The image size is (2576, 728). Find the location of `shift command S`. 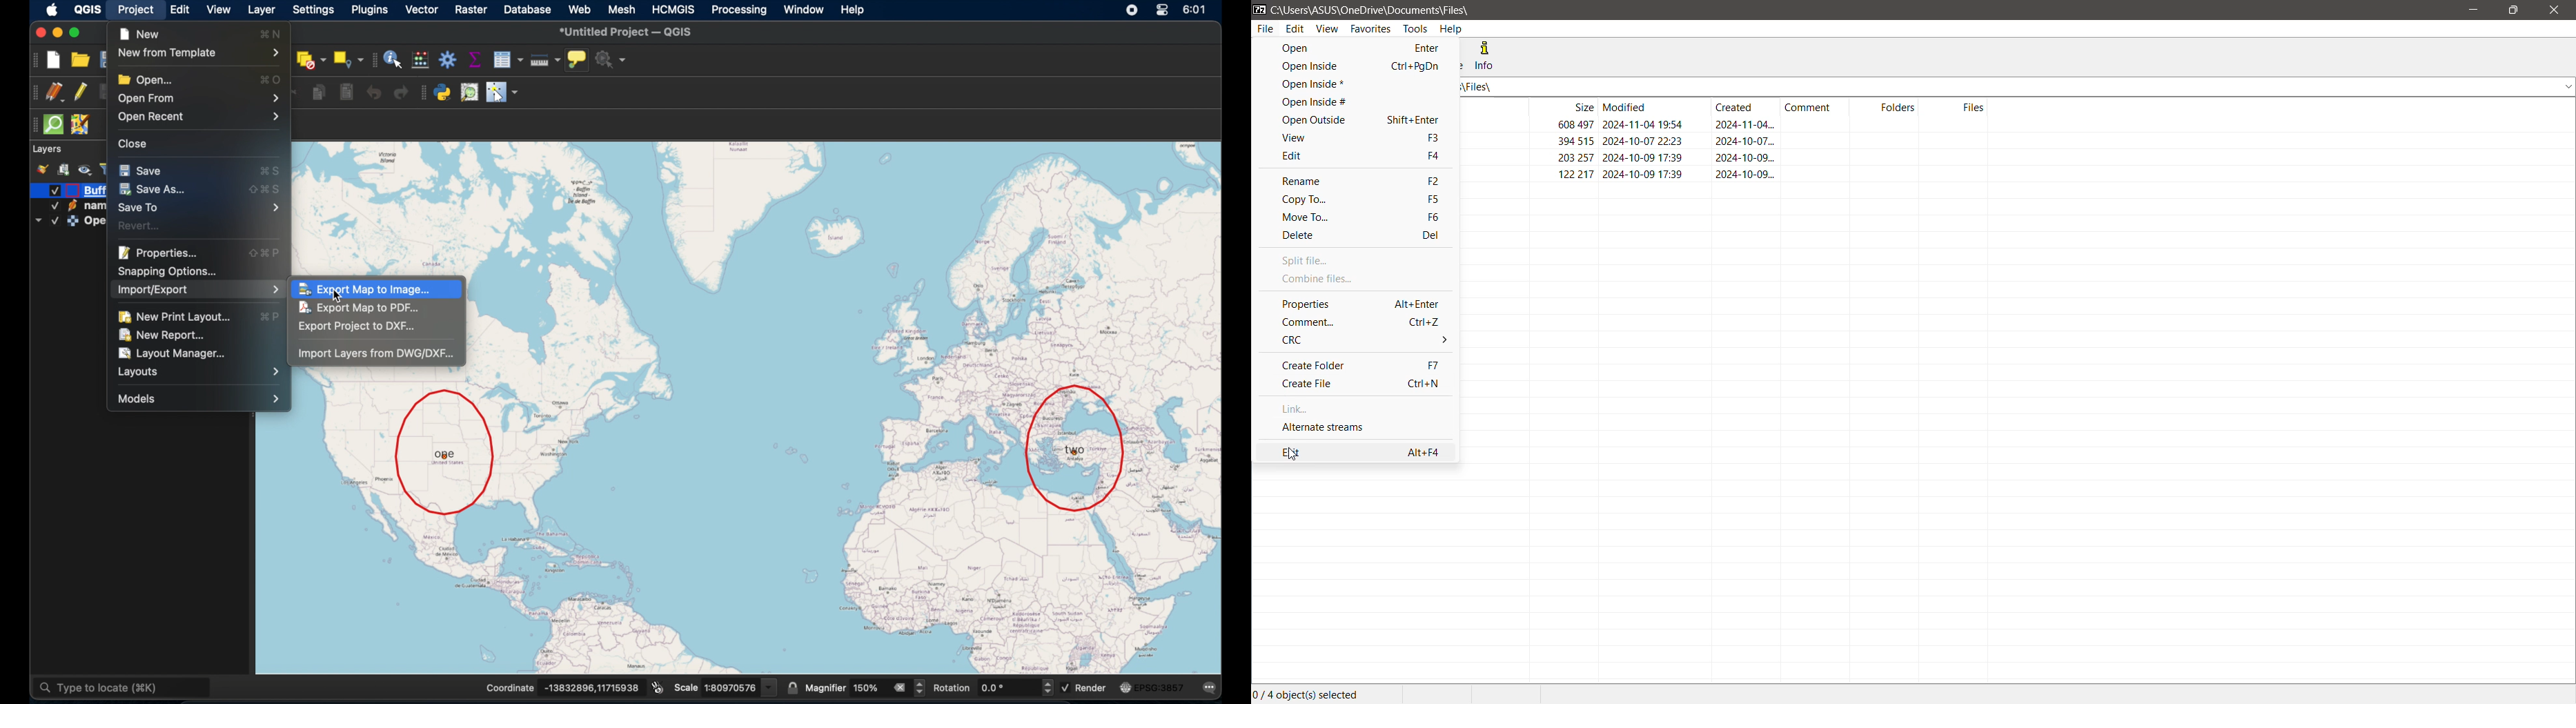

shift command S is located at coordinates (265, 189).